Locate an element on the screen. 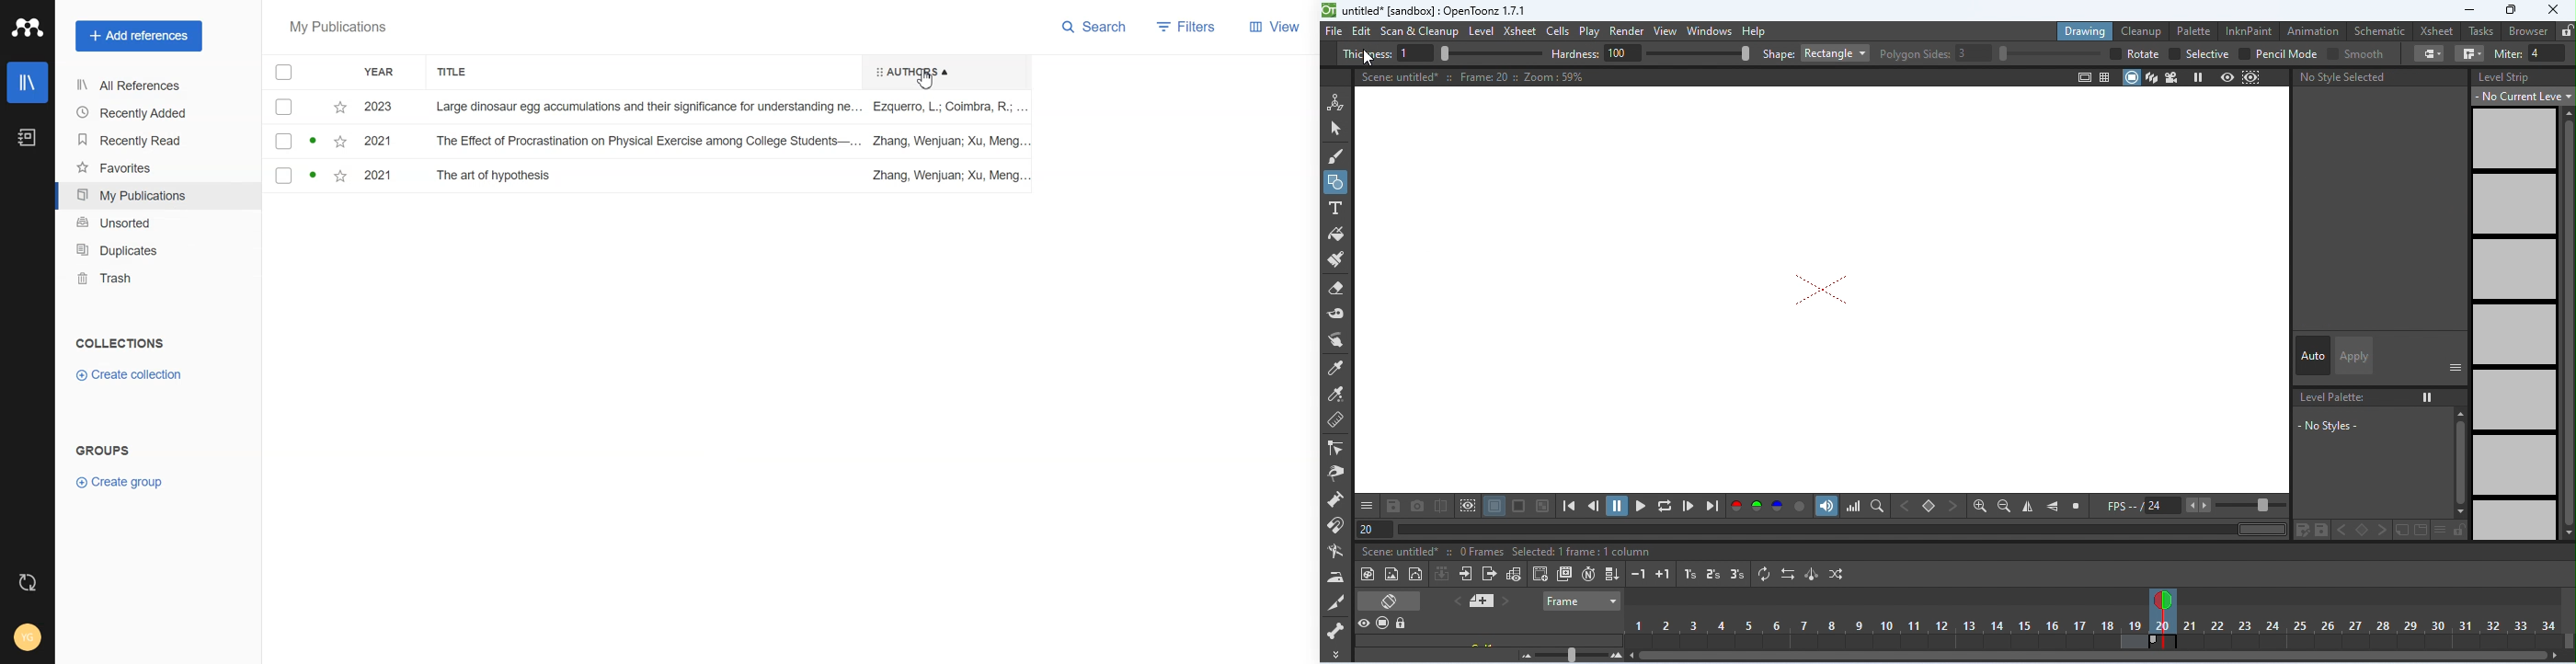 The width and height of the screenshot is (2576, 672). Create group is located at coordinates (124, 482).